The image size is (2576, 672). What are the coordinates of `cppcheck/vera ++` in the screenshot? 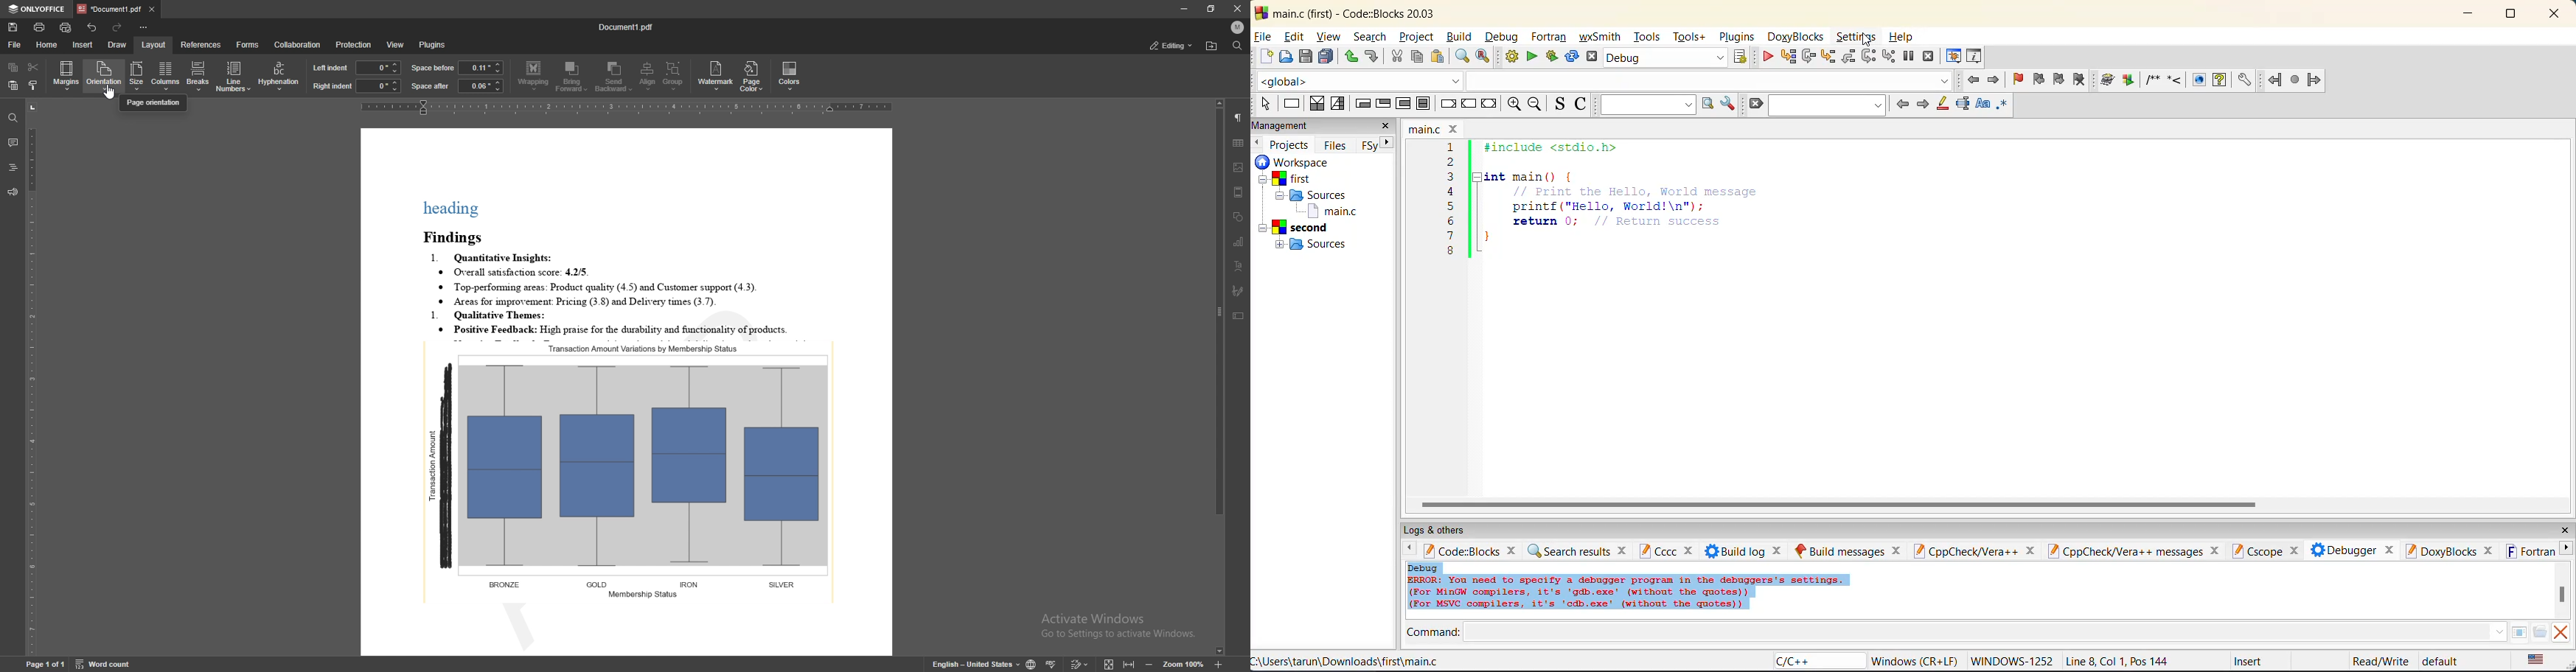 It's located at (1972, 548).